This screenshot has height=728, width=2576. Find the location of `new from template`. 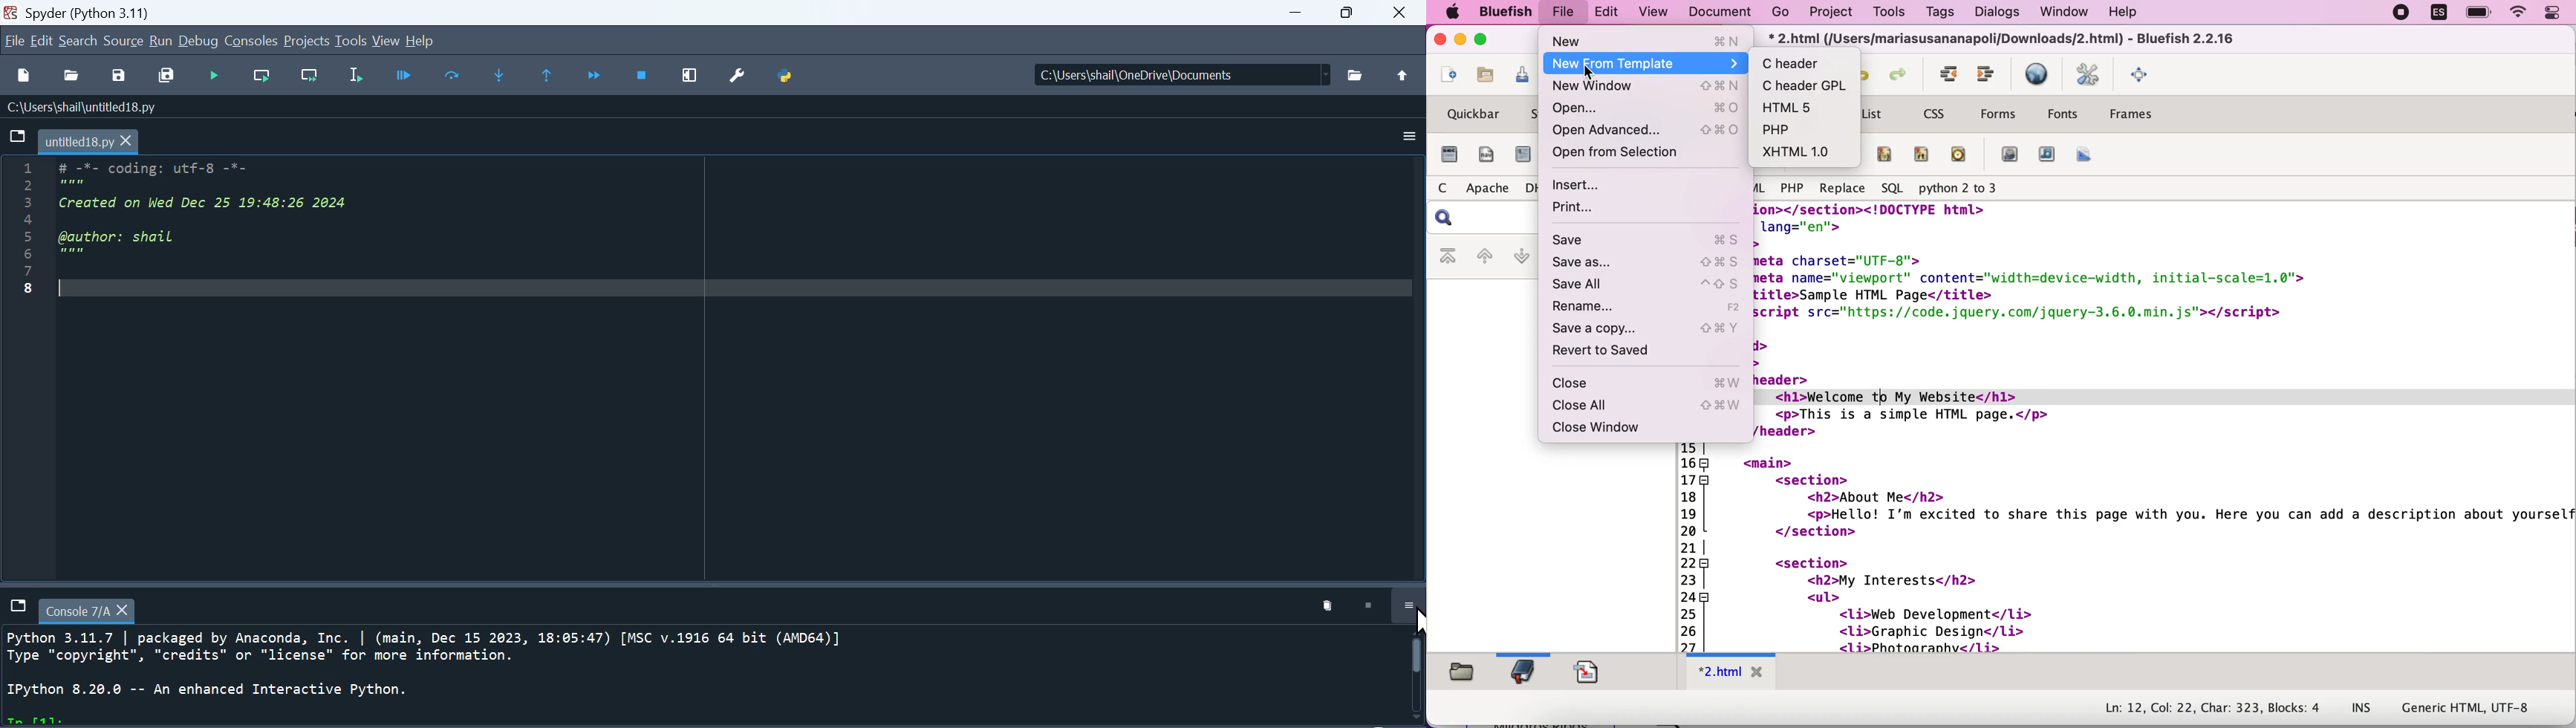

new from template is located at coordinates (1648, 64).